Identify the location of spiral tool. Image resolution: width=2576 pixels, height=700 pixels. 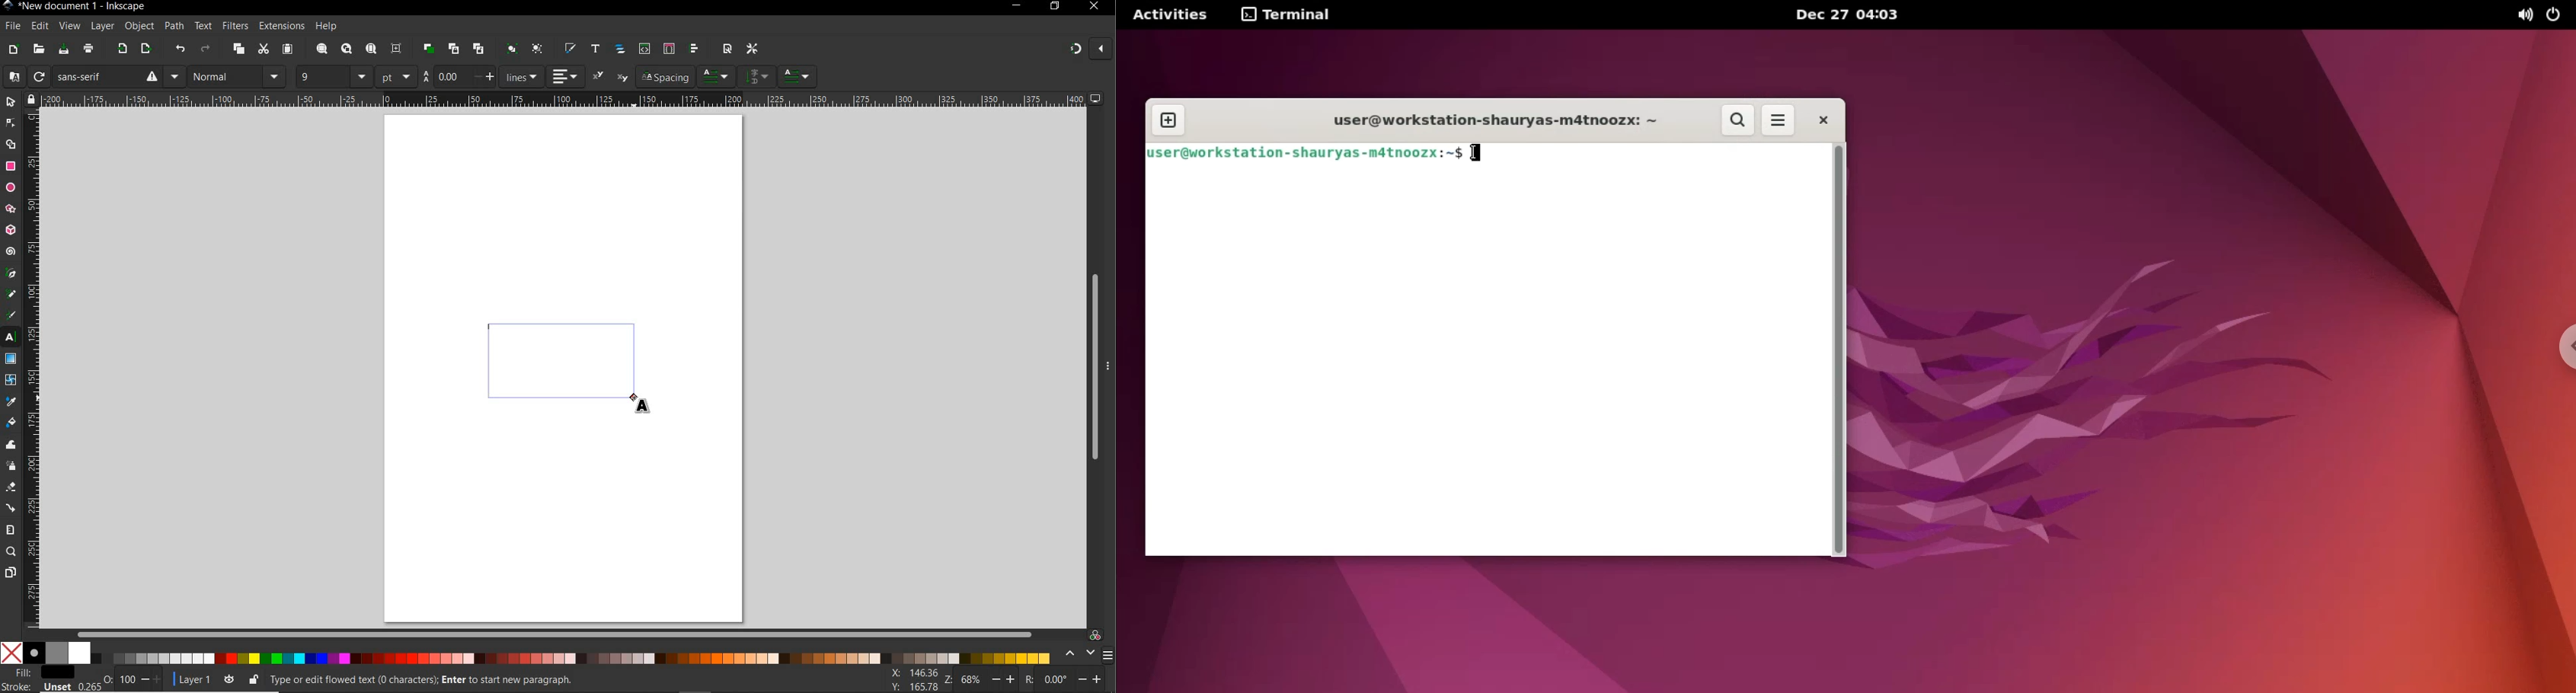
(11, 253).